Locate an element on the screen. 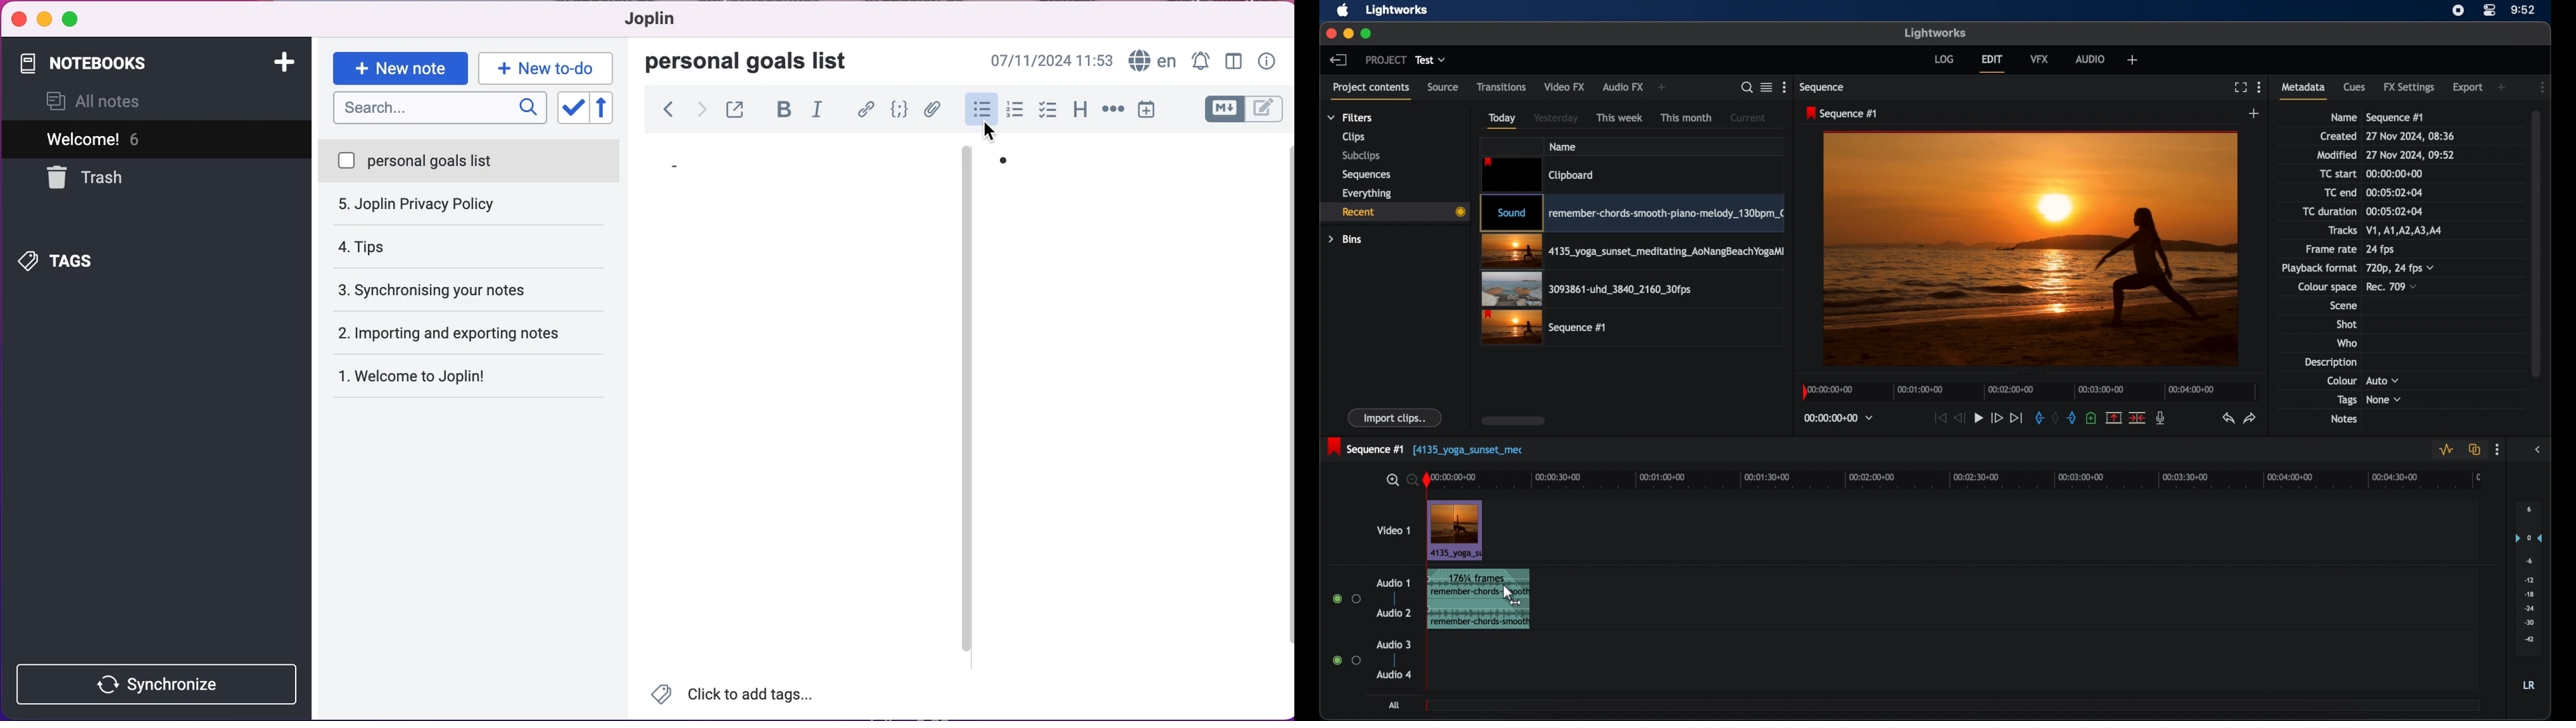 This screenshot has height=728, width=2576. tips is located at coordinates (468, 205).